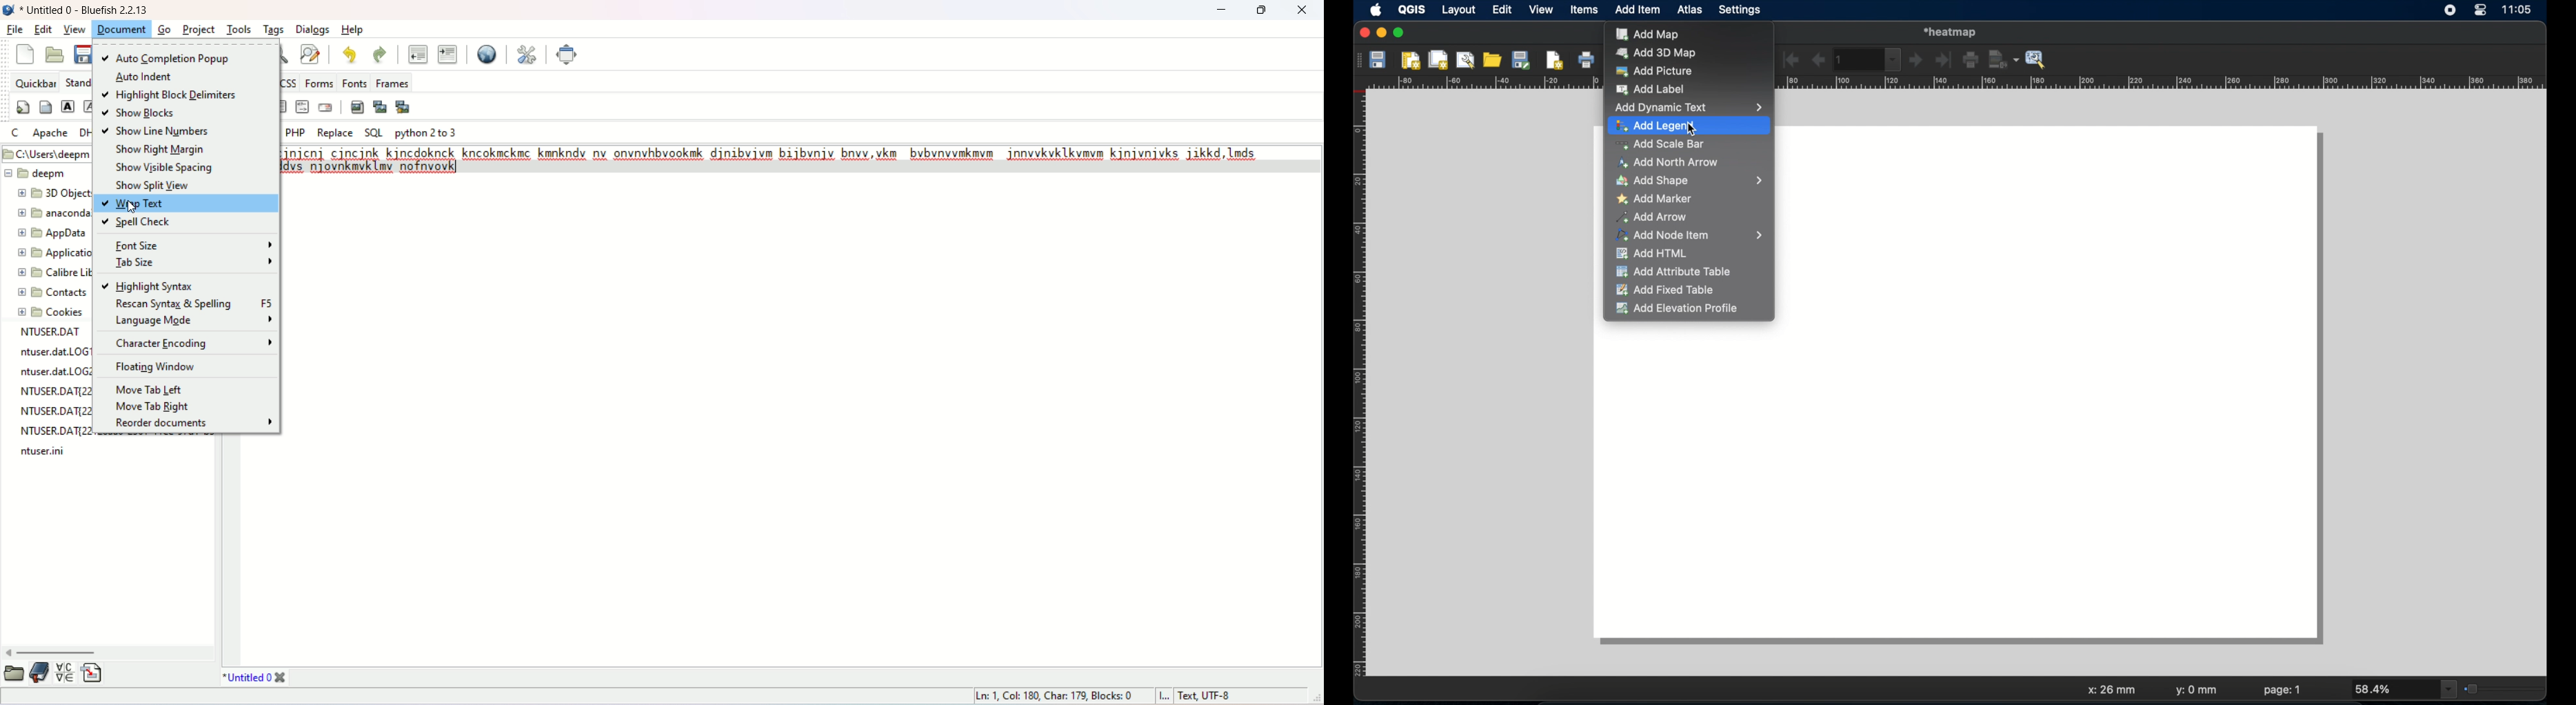 This screenshot has width=2576, height=728. Describe the element at coordinates (108, 652) in the screenshot. I see `horizontal scroll bar` at that location.